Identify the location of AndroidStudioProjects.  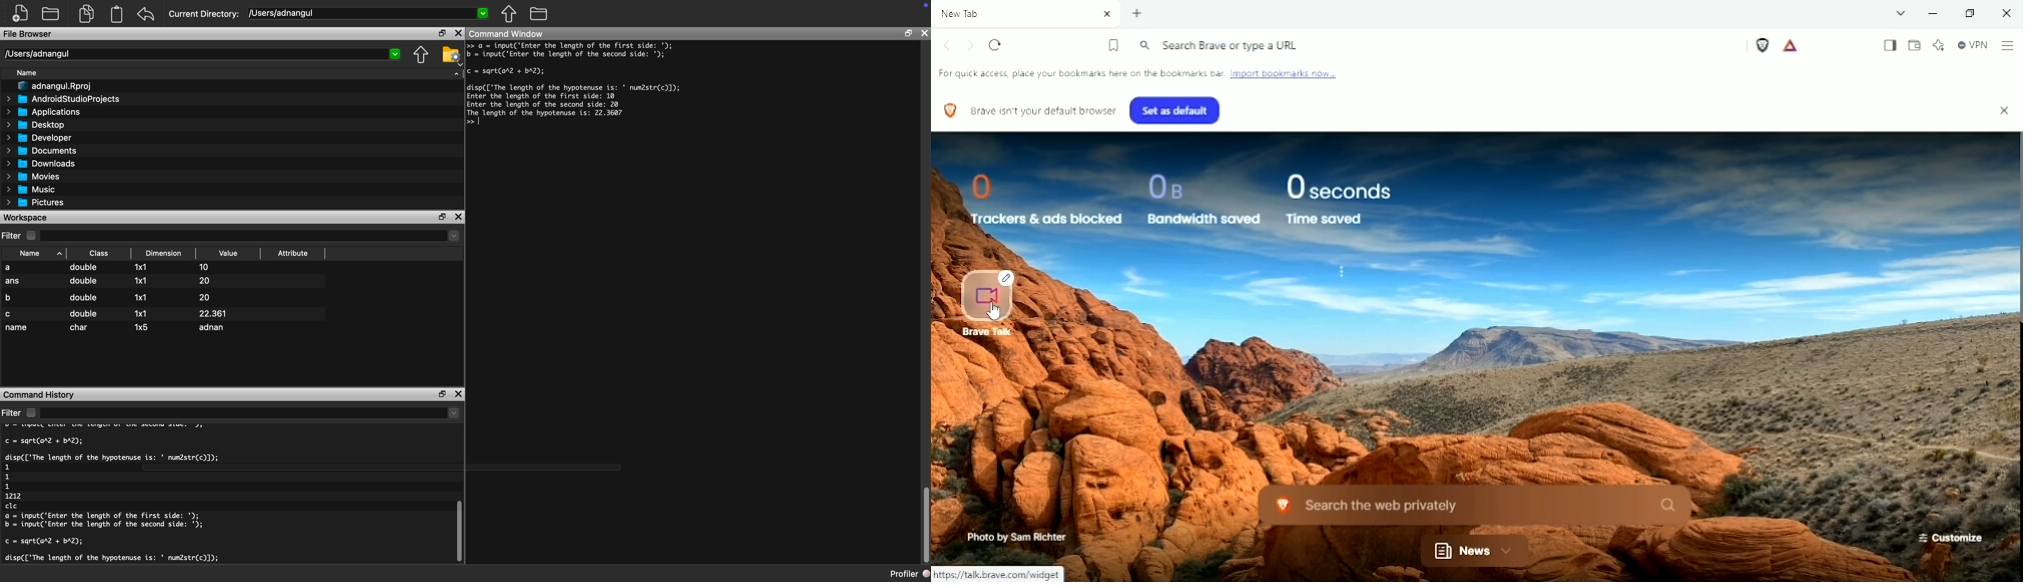
(64, 99).